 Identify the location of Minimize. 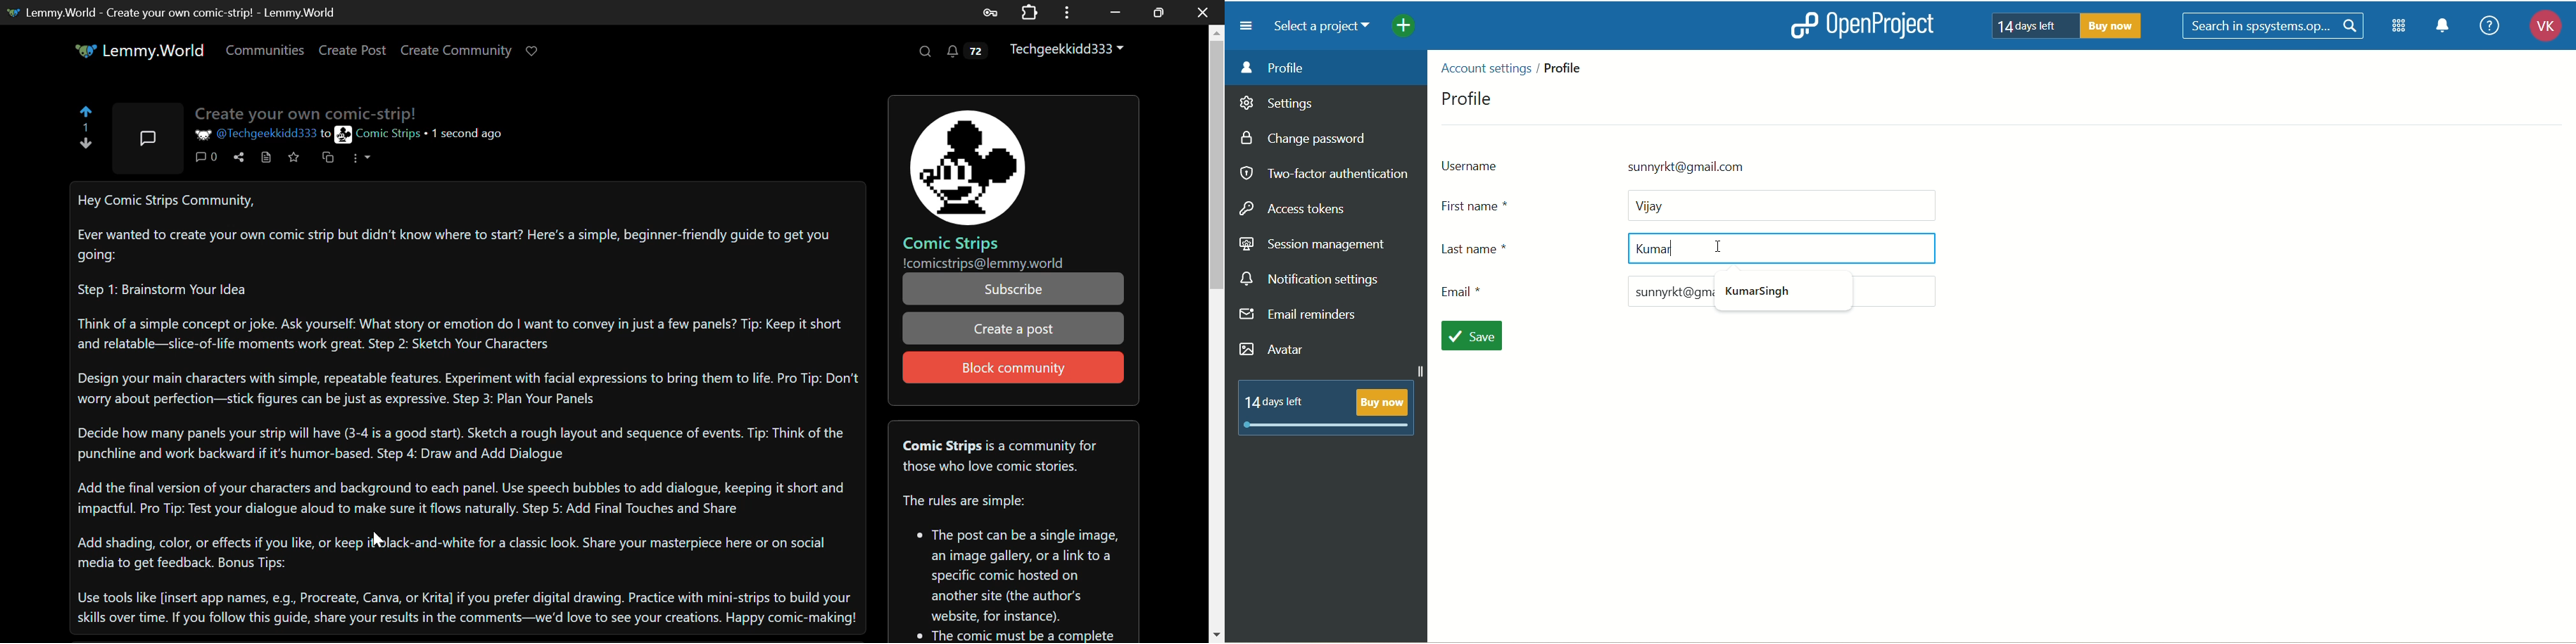
(1162, 12).